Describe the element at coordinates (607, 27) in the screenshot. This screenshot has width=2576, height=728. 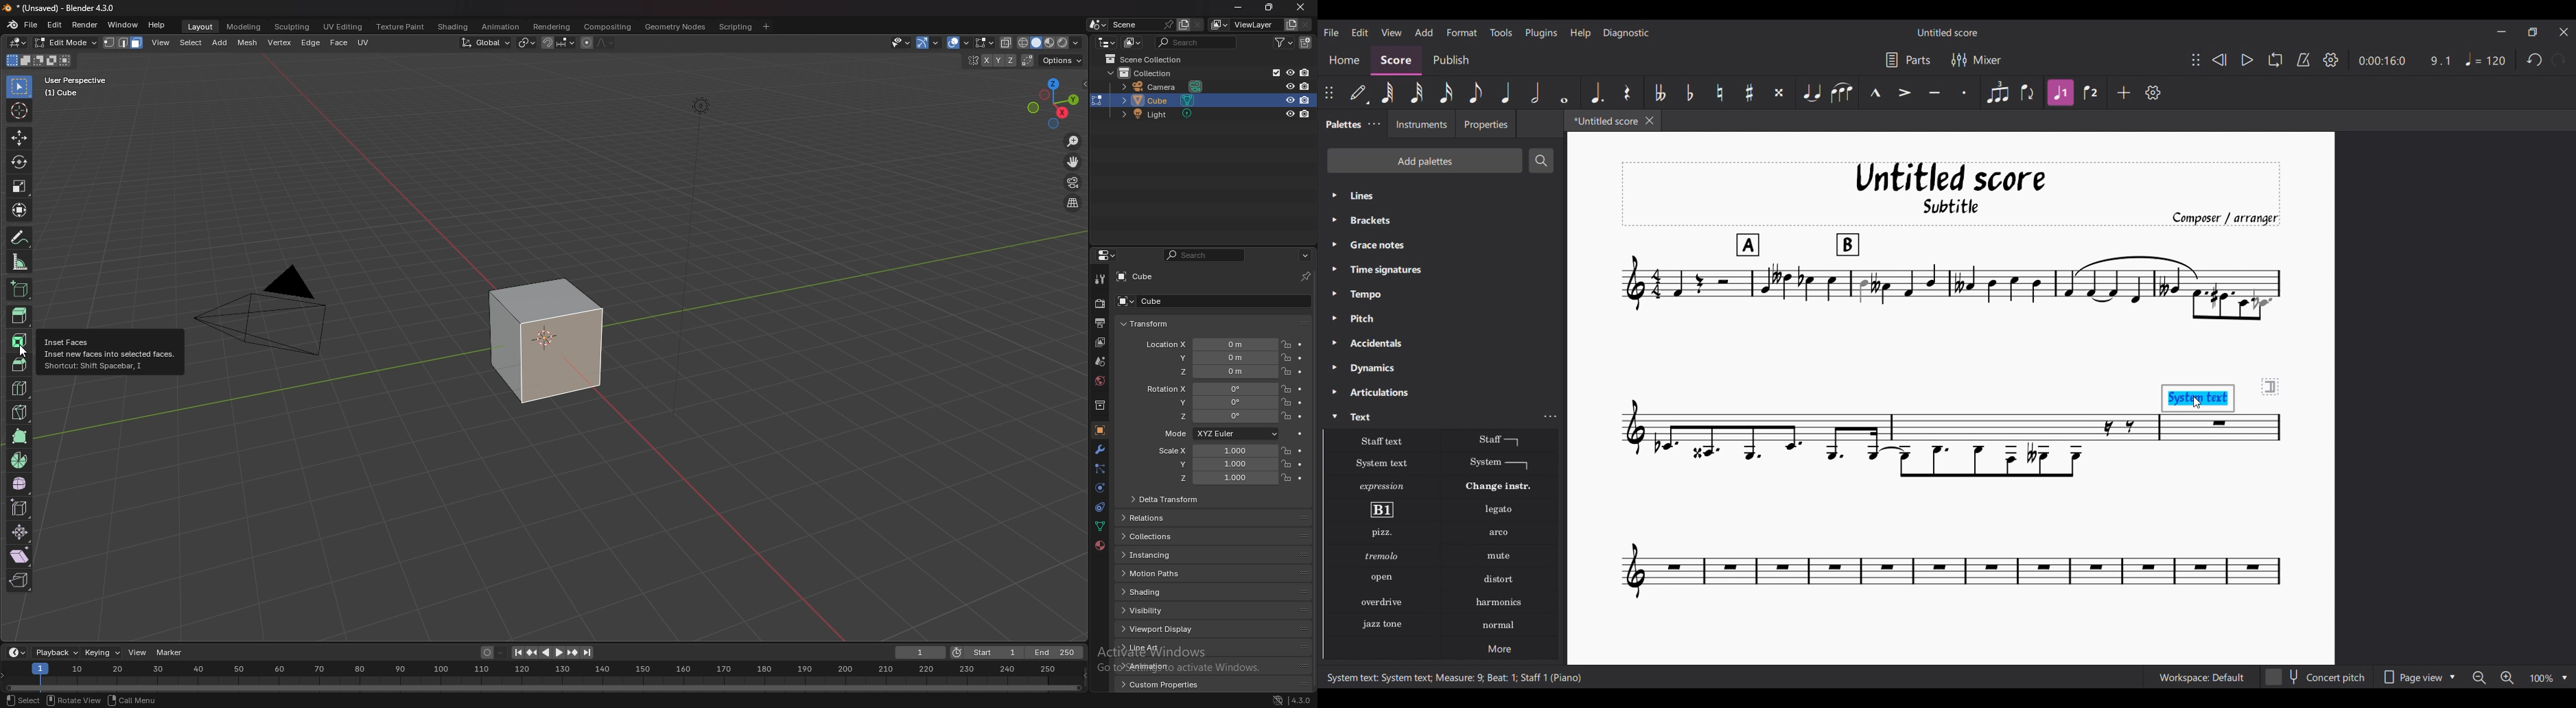
I see `compositing` at that location.